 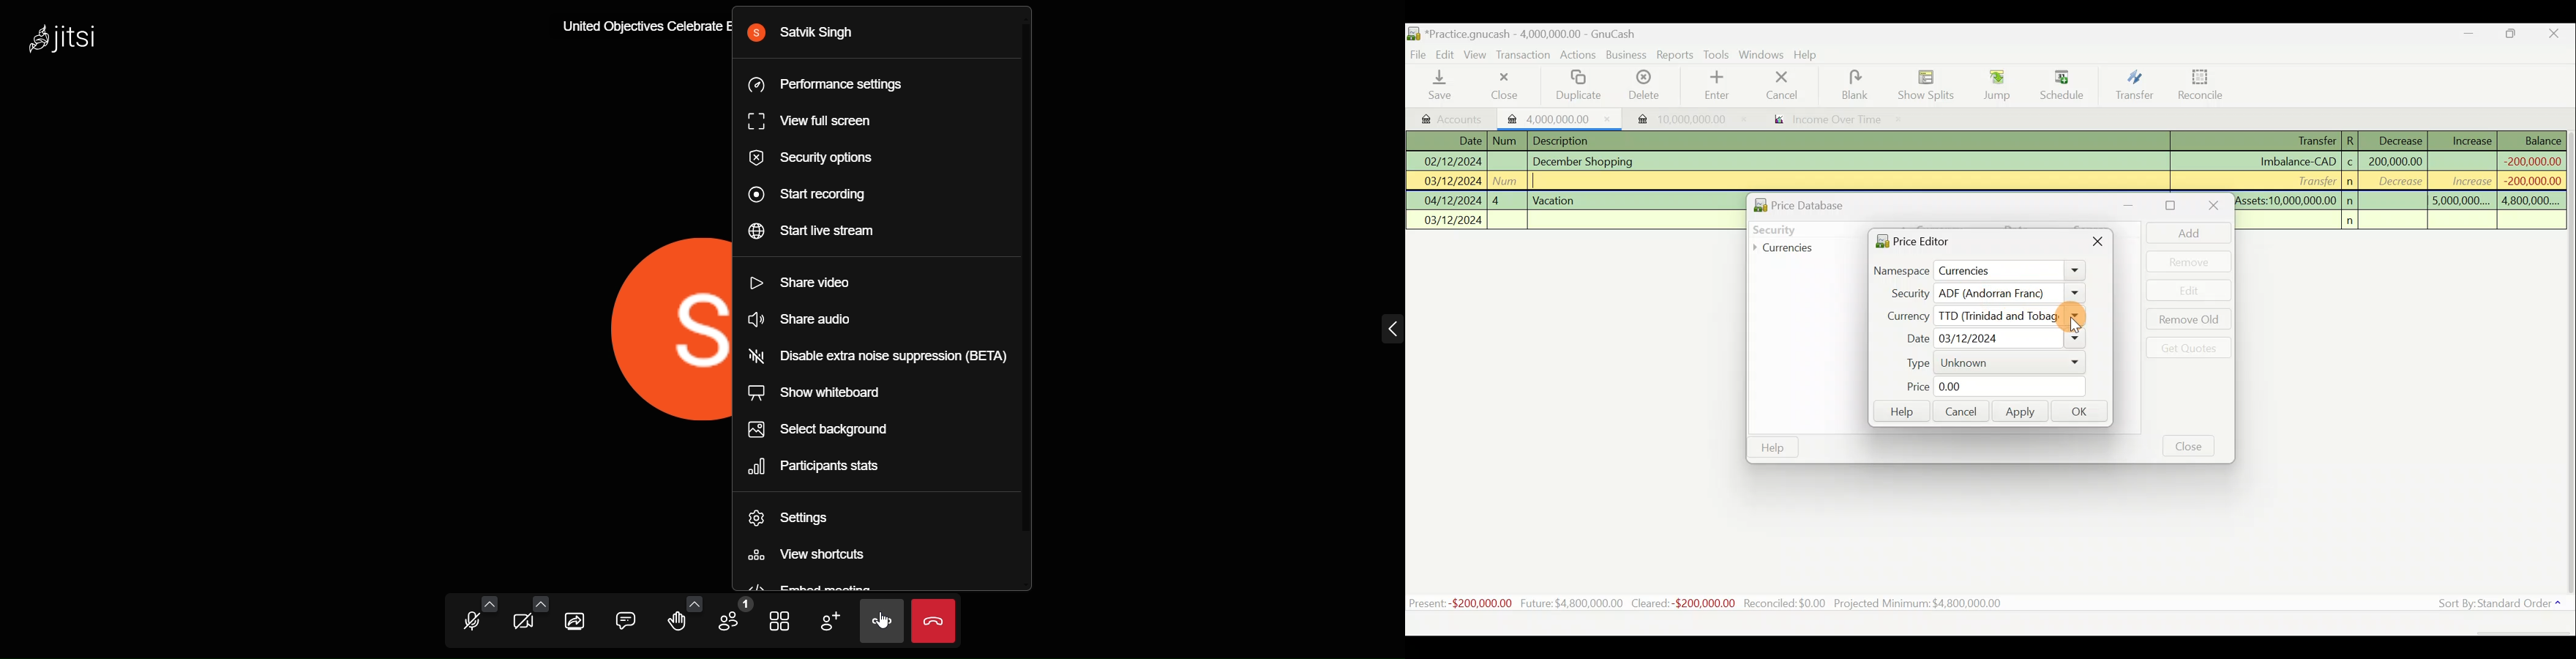 What do you see at coordinates (2062, 85) in the screenshot?
I see `Schedule` at bounding box center [2062, 85].